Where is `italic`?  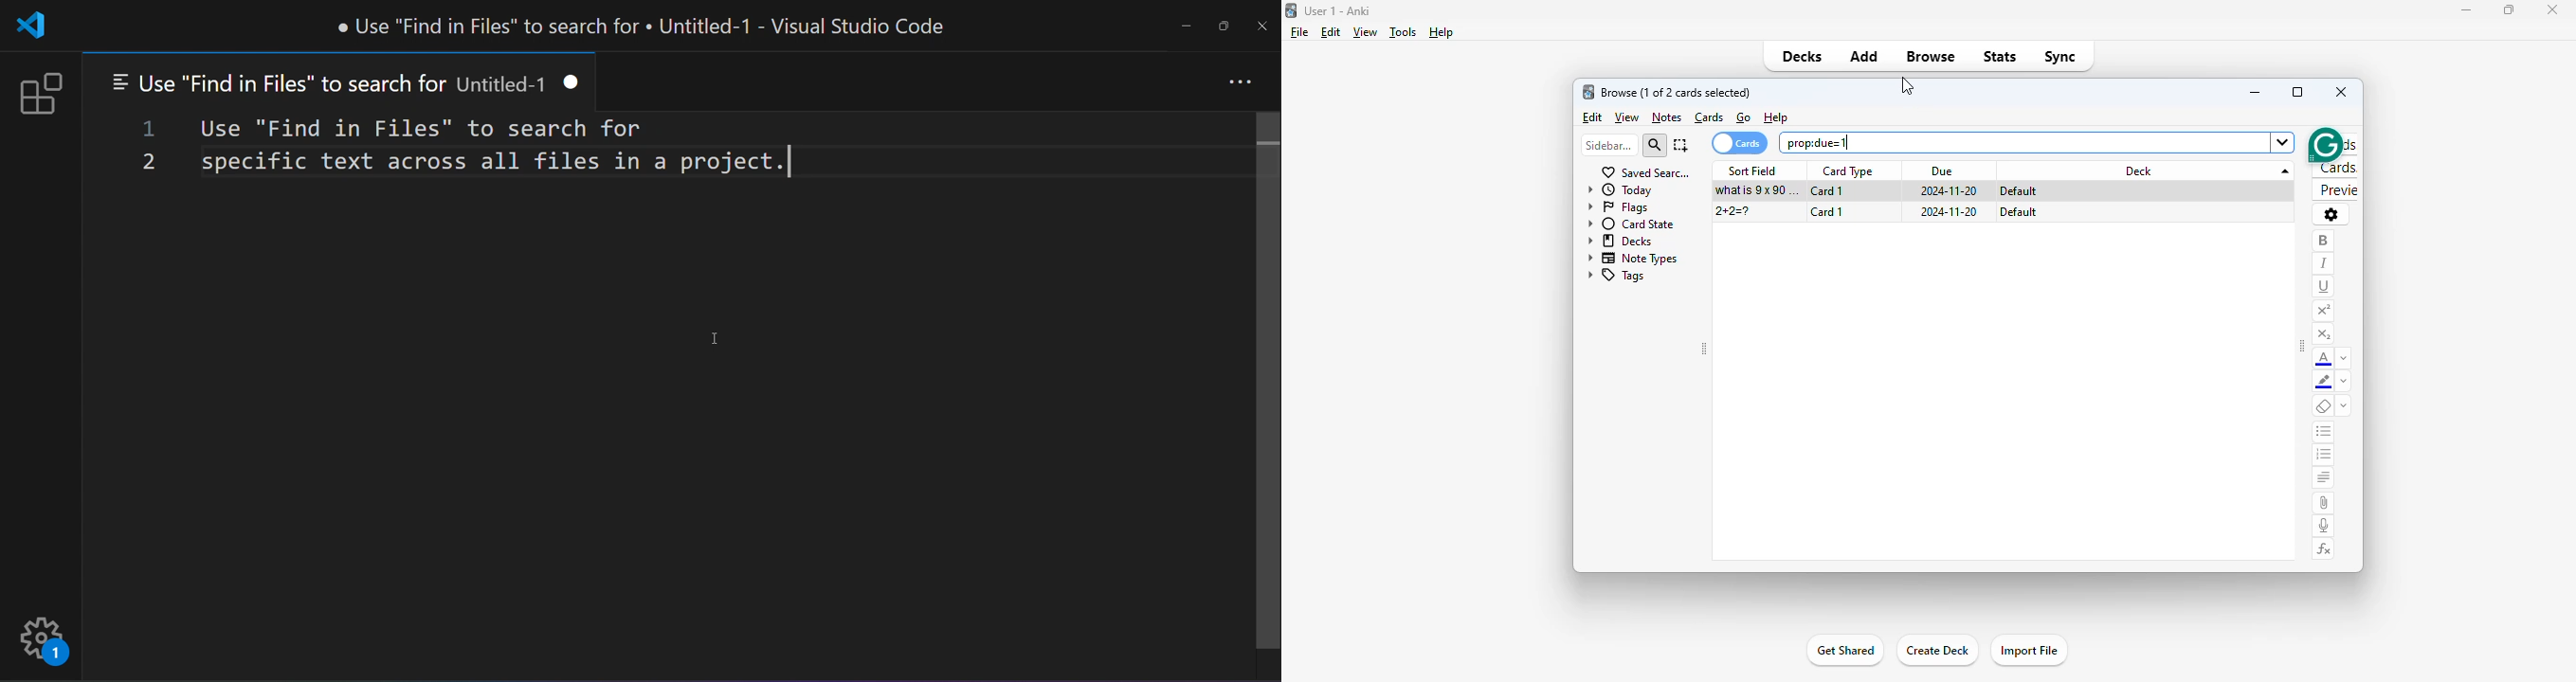 italic is located at coordinates (2324, 264).